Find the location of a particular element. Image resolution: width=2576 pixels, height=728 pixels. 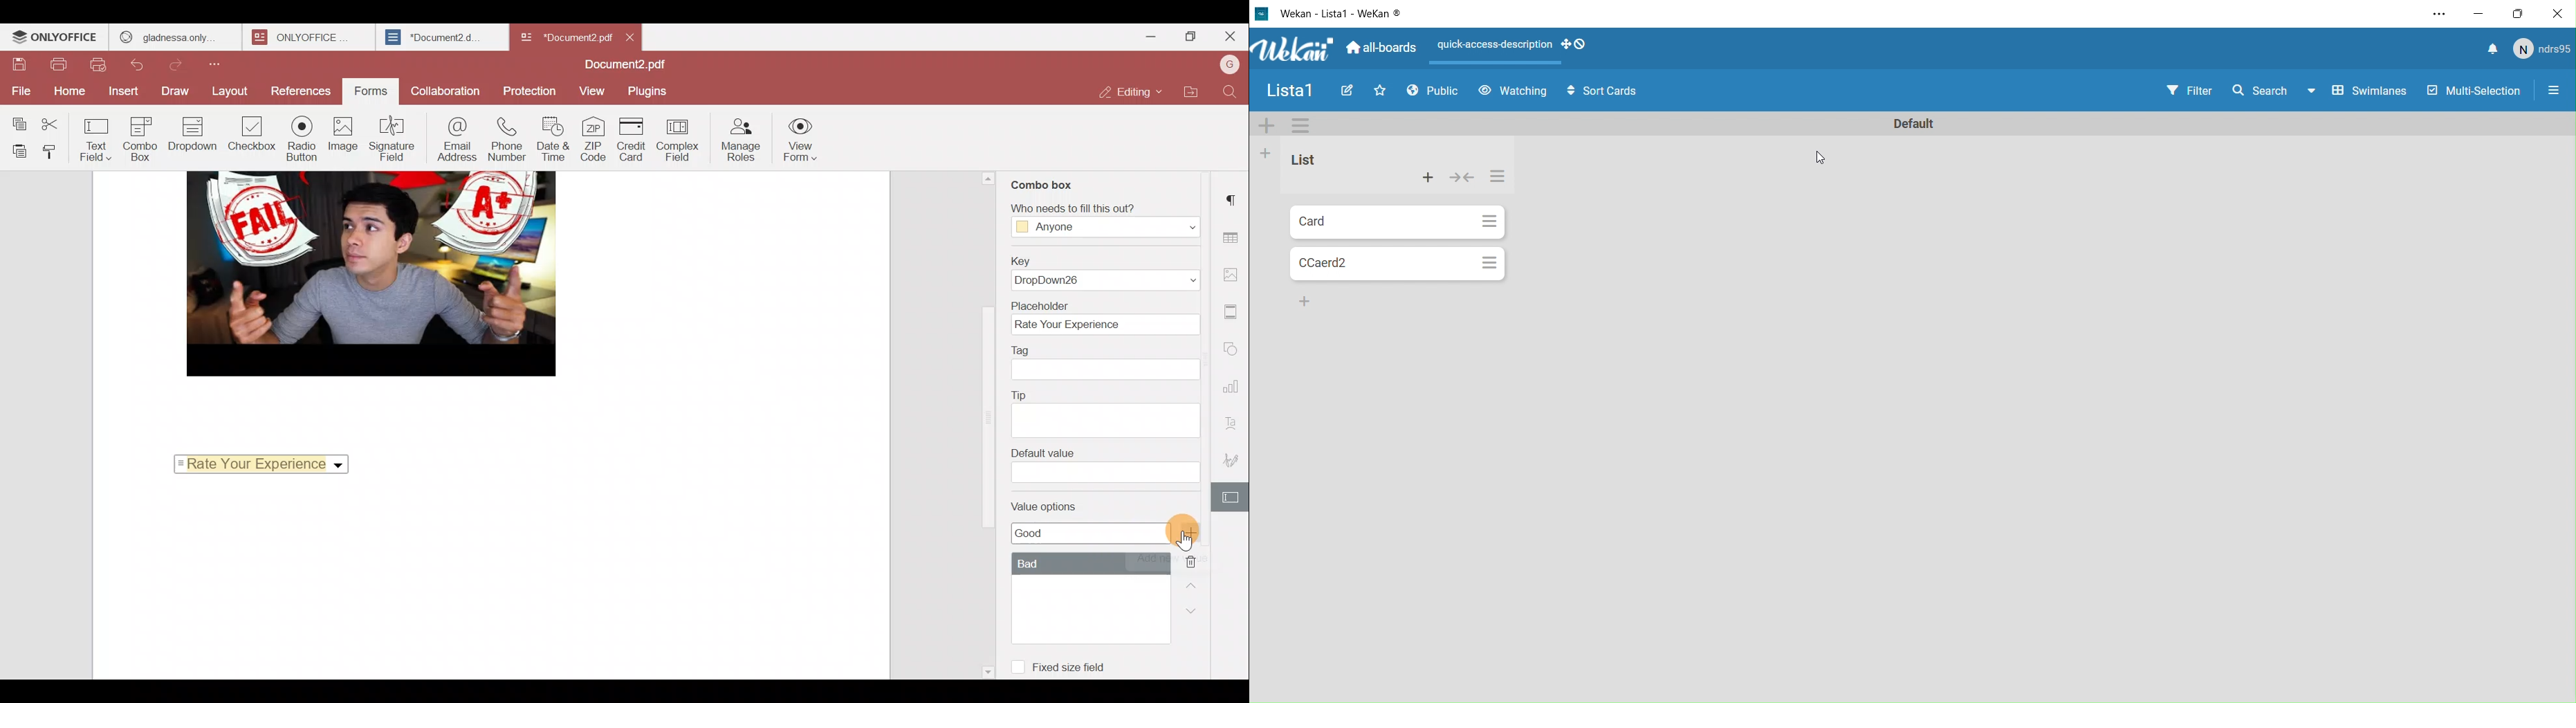

Home is located at coordinates (66, 92).